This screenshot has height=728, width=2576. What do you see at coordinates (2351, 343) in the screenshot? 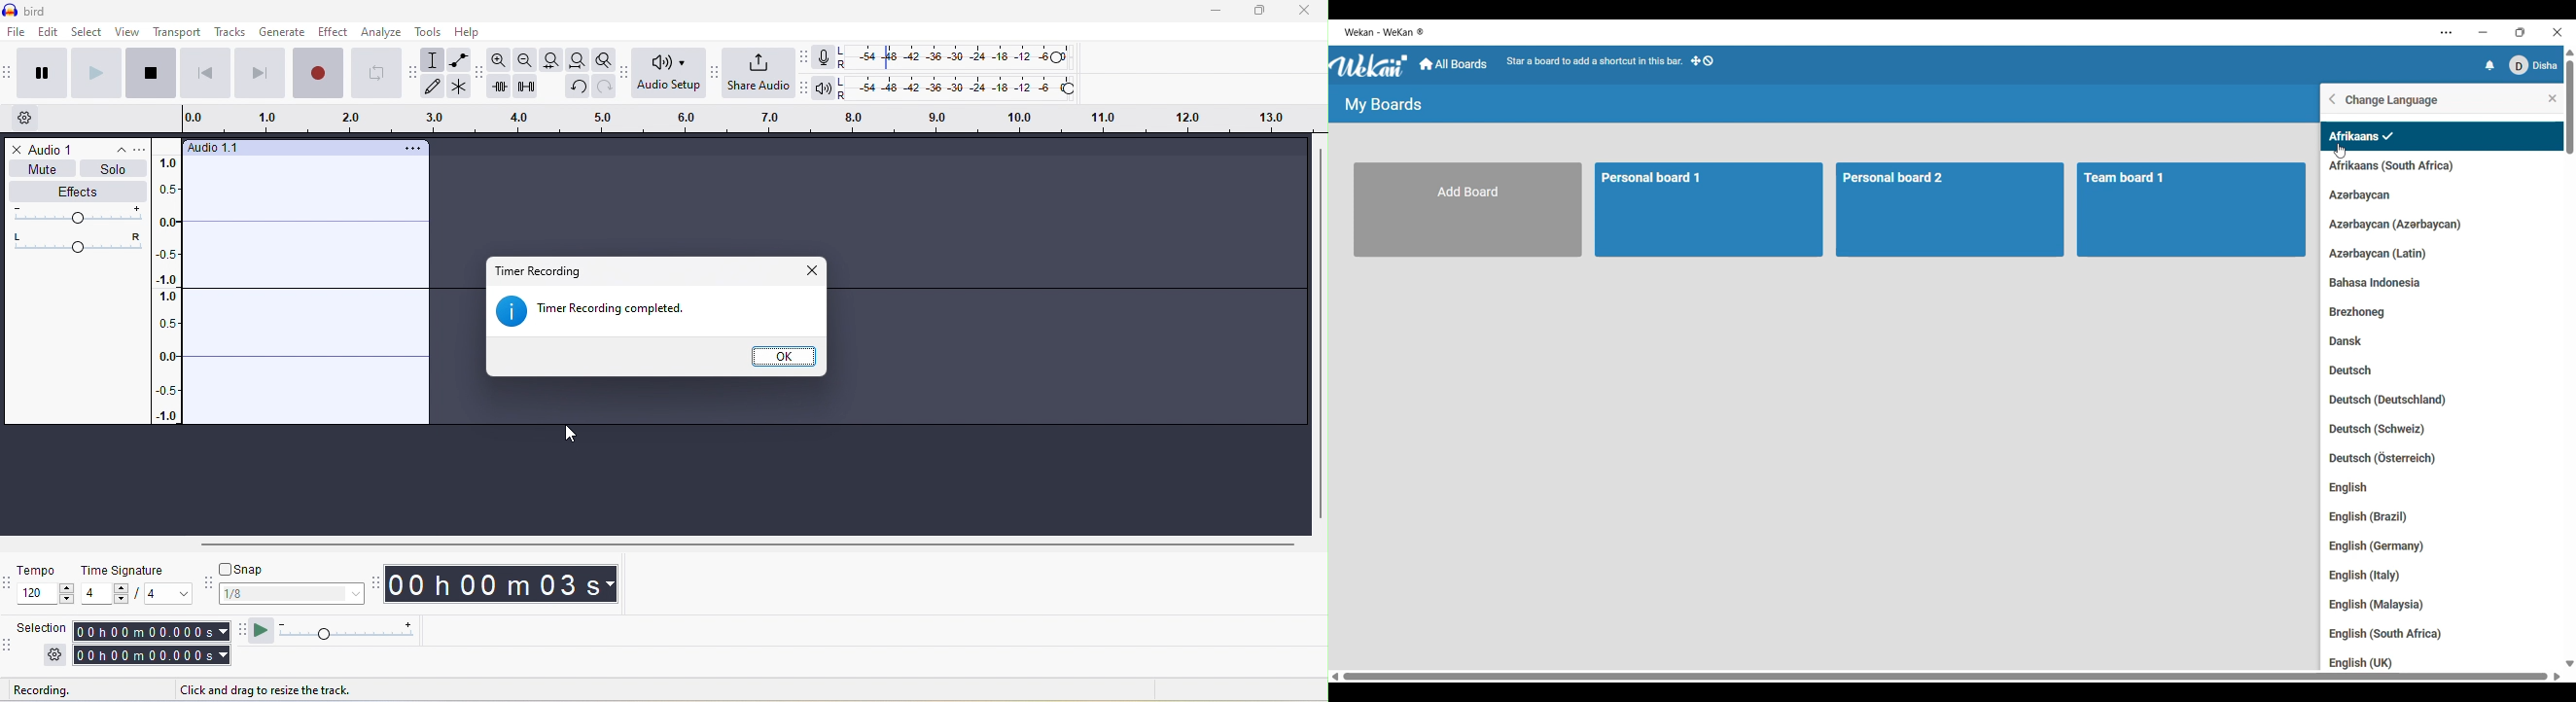
I see `Dansk` at bounding box center [2351, 343].